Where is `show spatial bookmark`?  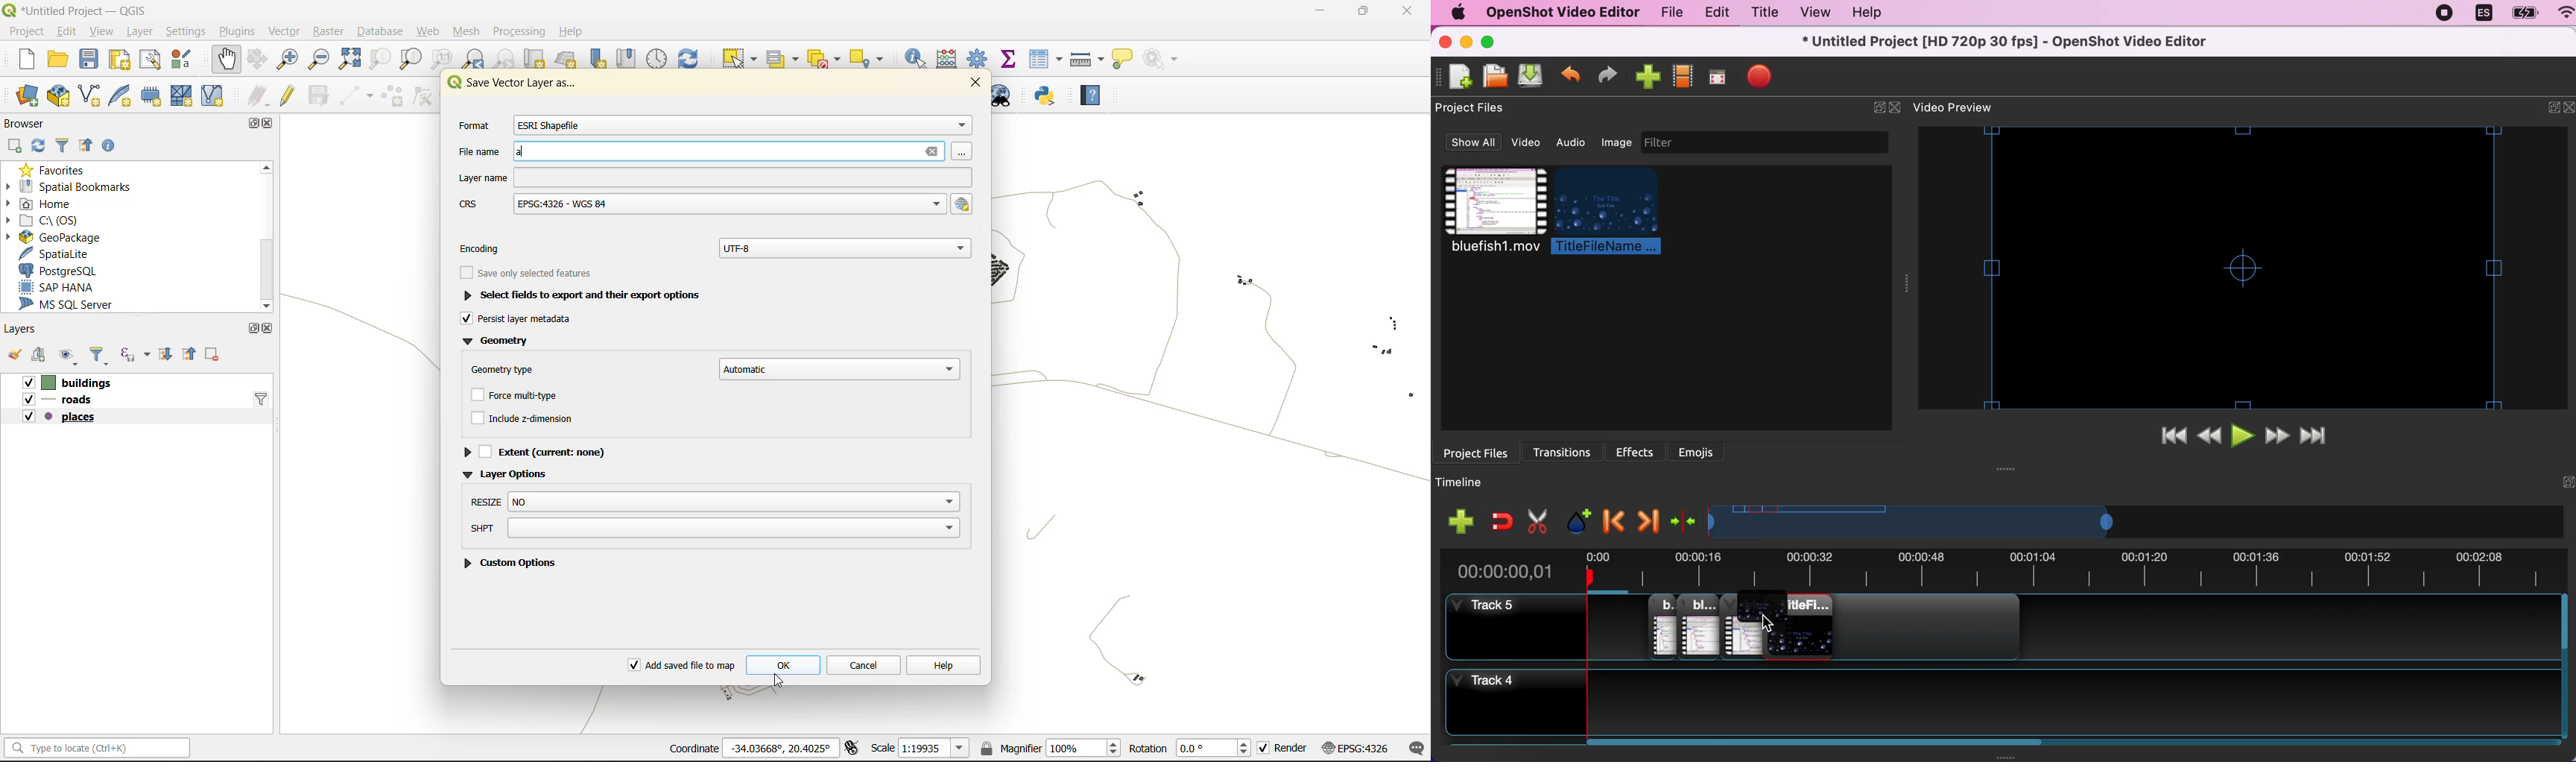 show spatial bookmark is located at coordinates (631, 57).